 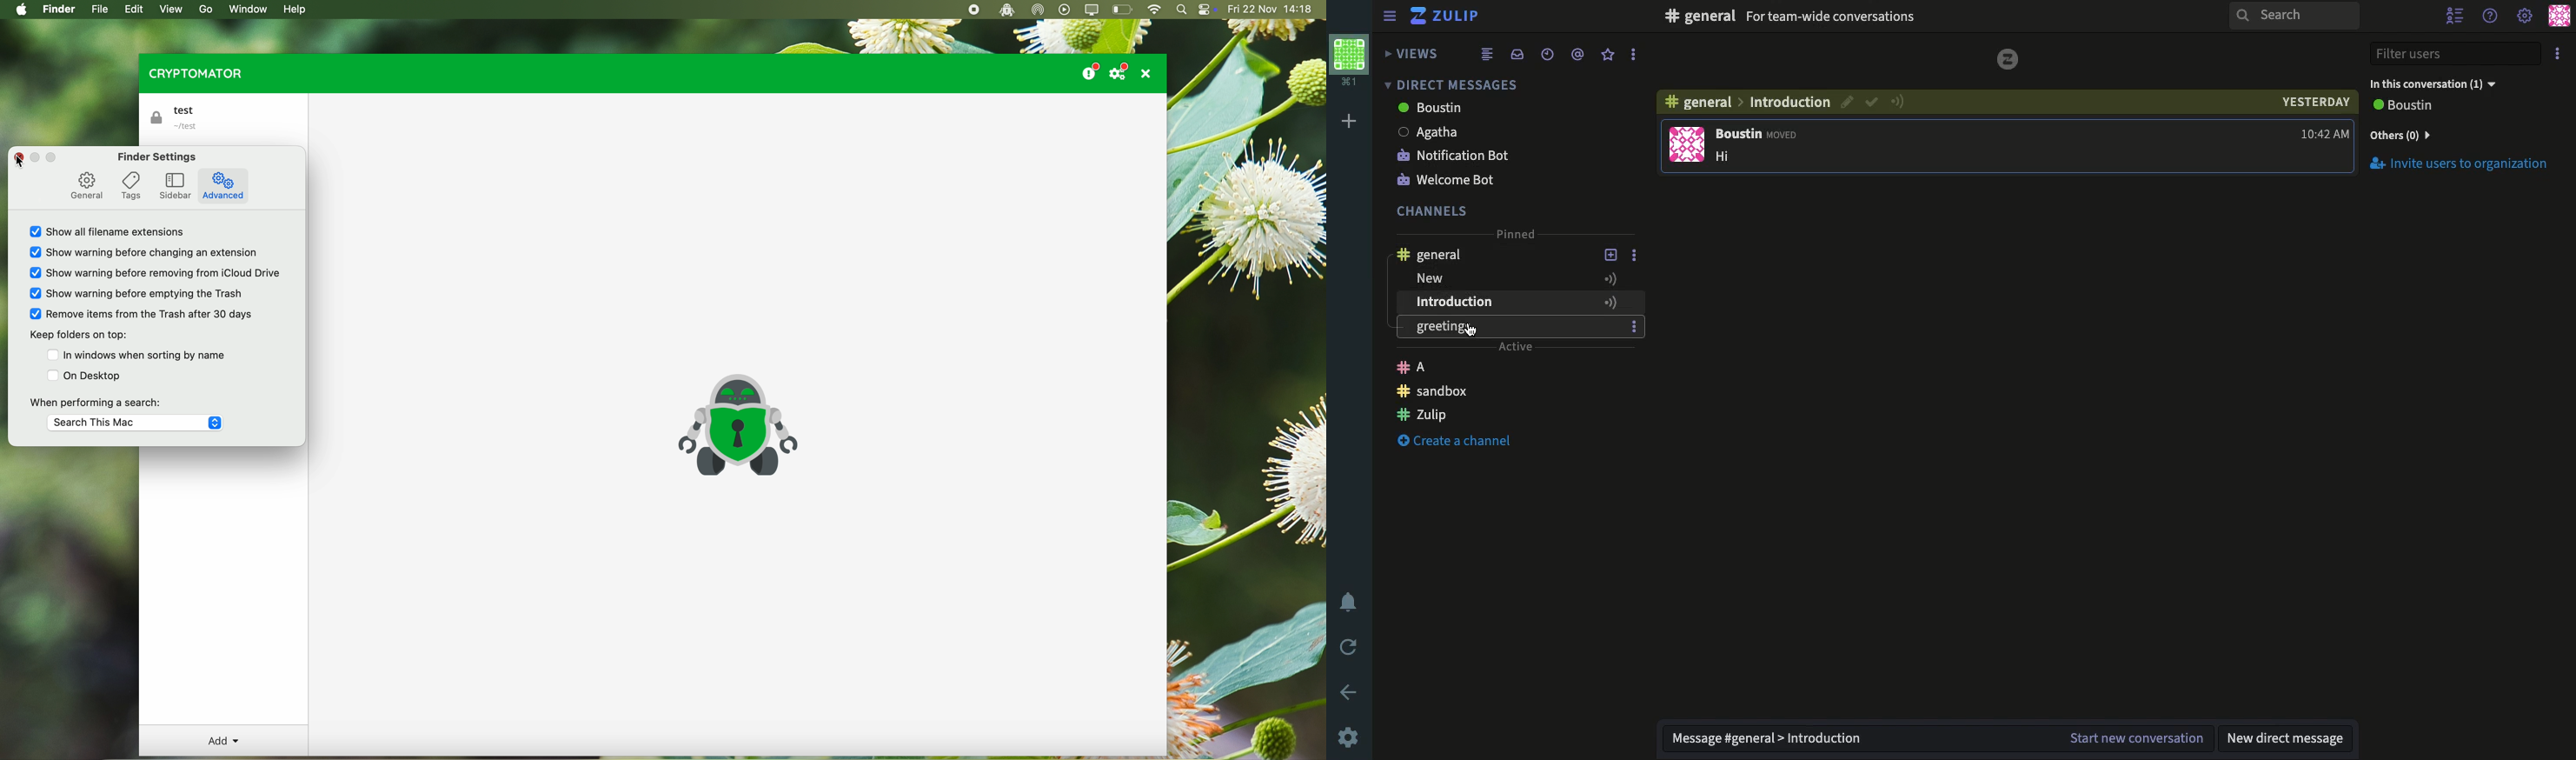 I want to click on Time, so click(x=1545, y=54).